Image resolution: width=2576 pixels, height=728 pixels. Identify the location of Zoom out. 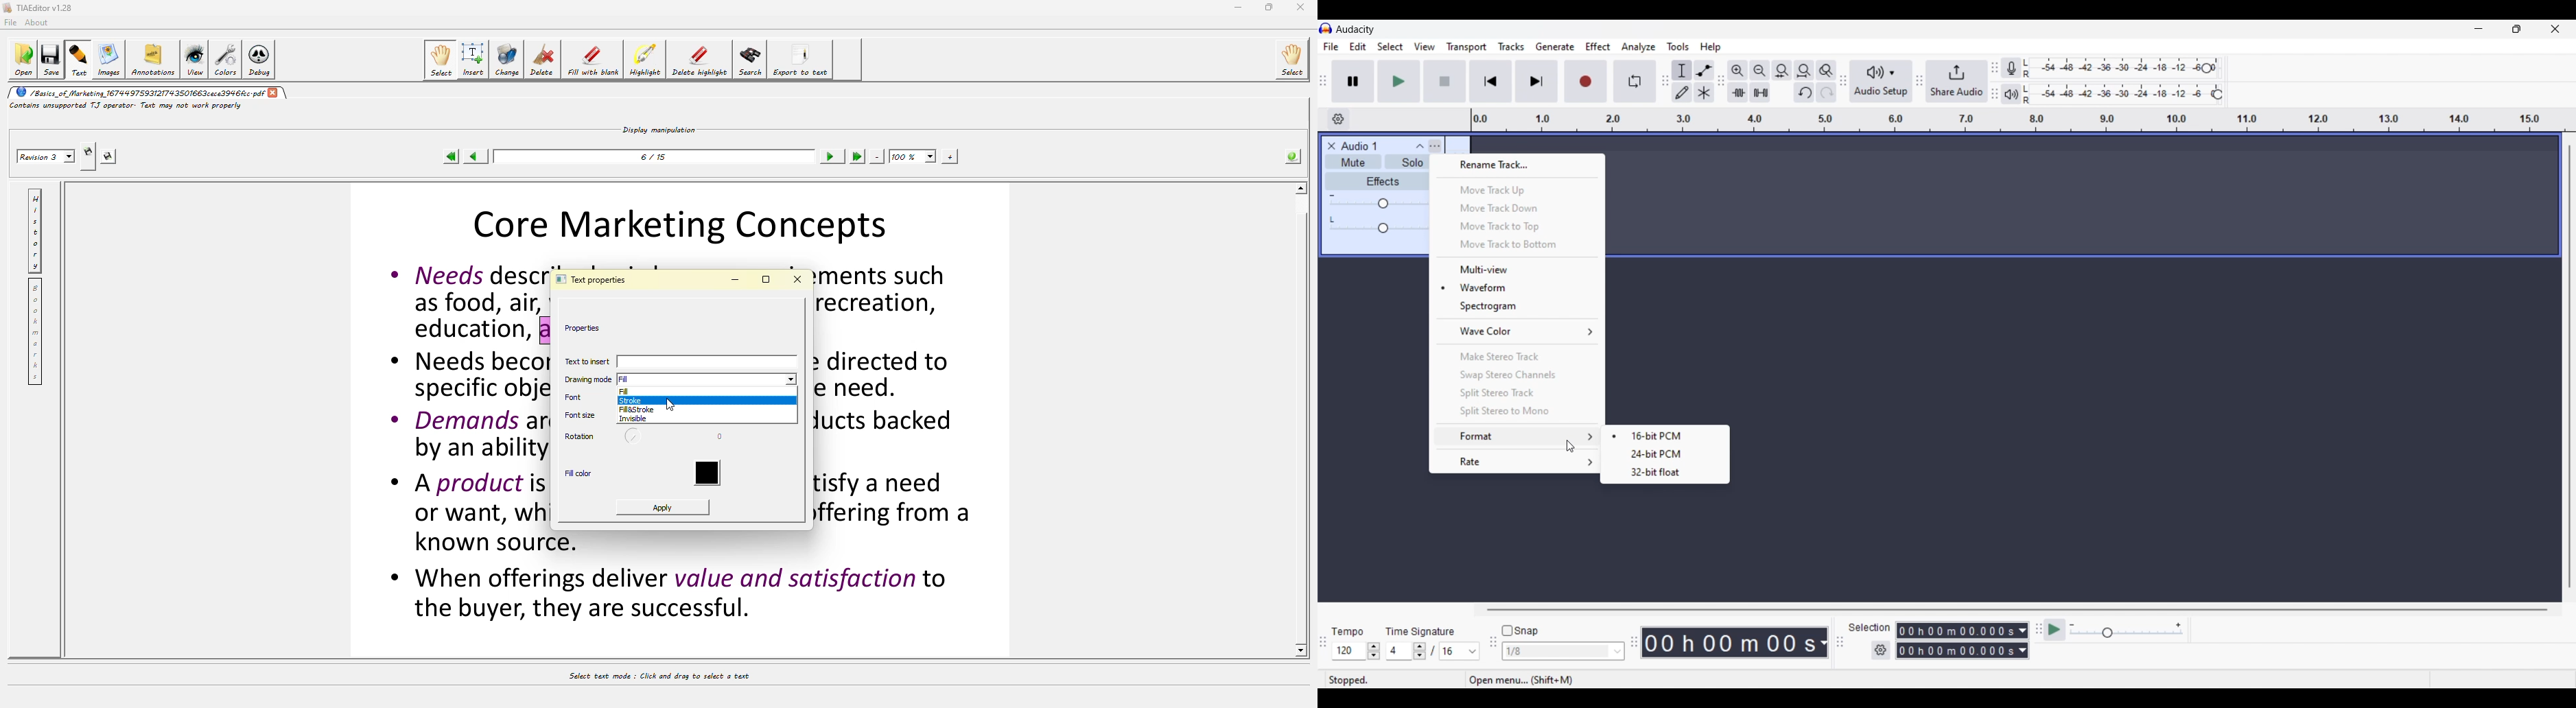
(1759, 70).